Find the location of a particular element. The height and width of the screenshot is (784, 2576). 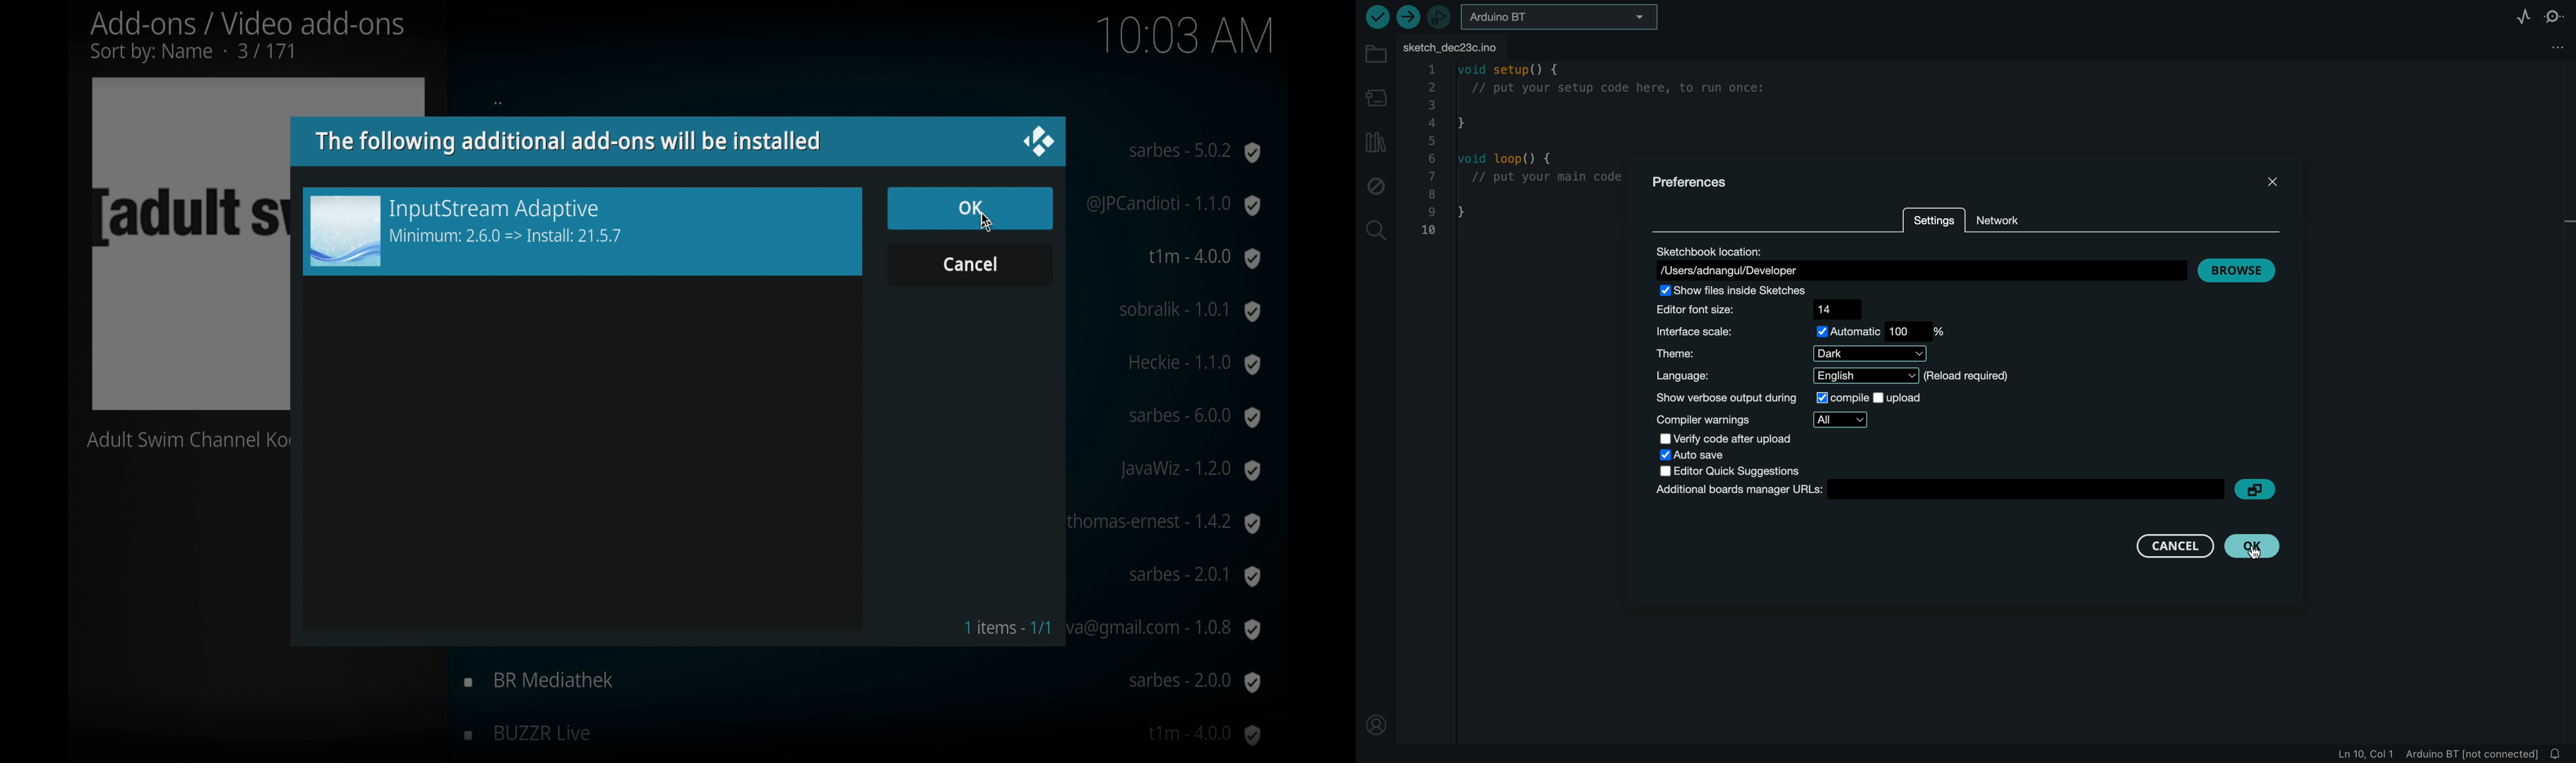

5rtv is located at coordinates (1176, 205).